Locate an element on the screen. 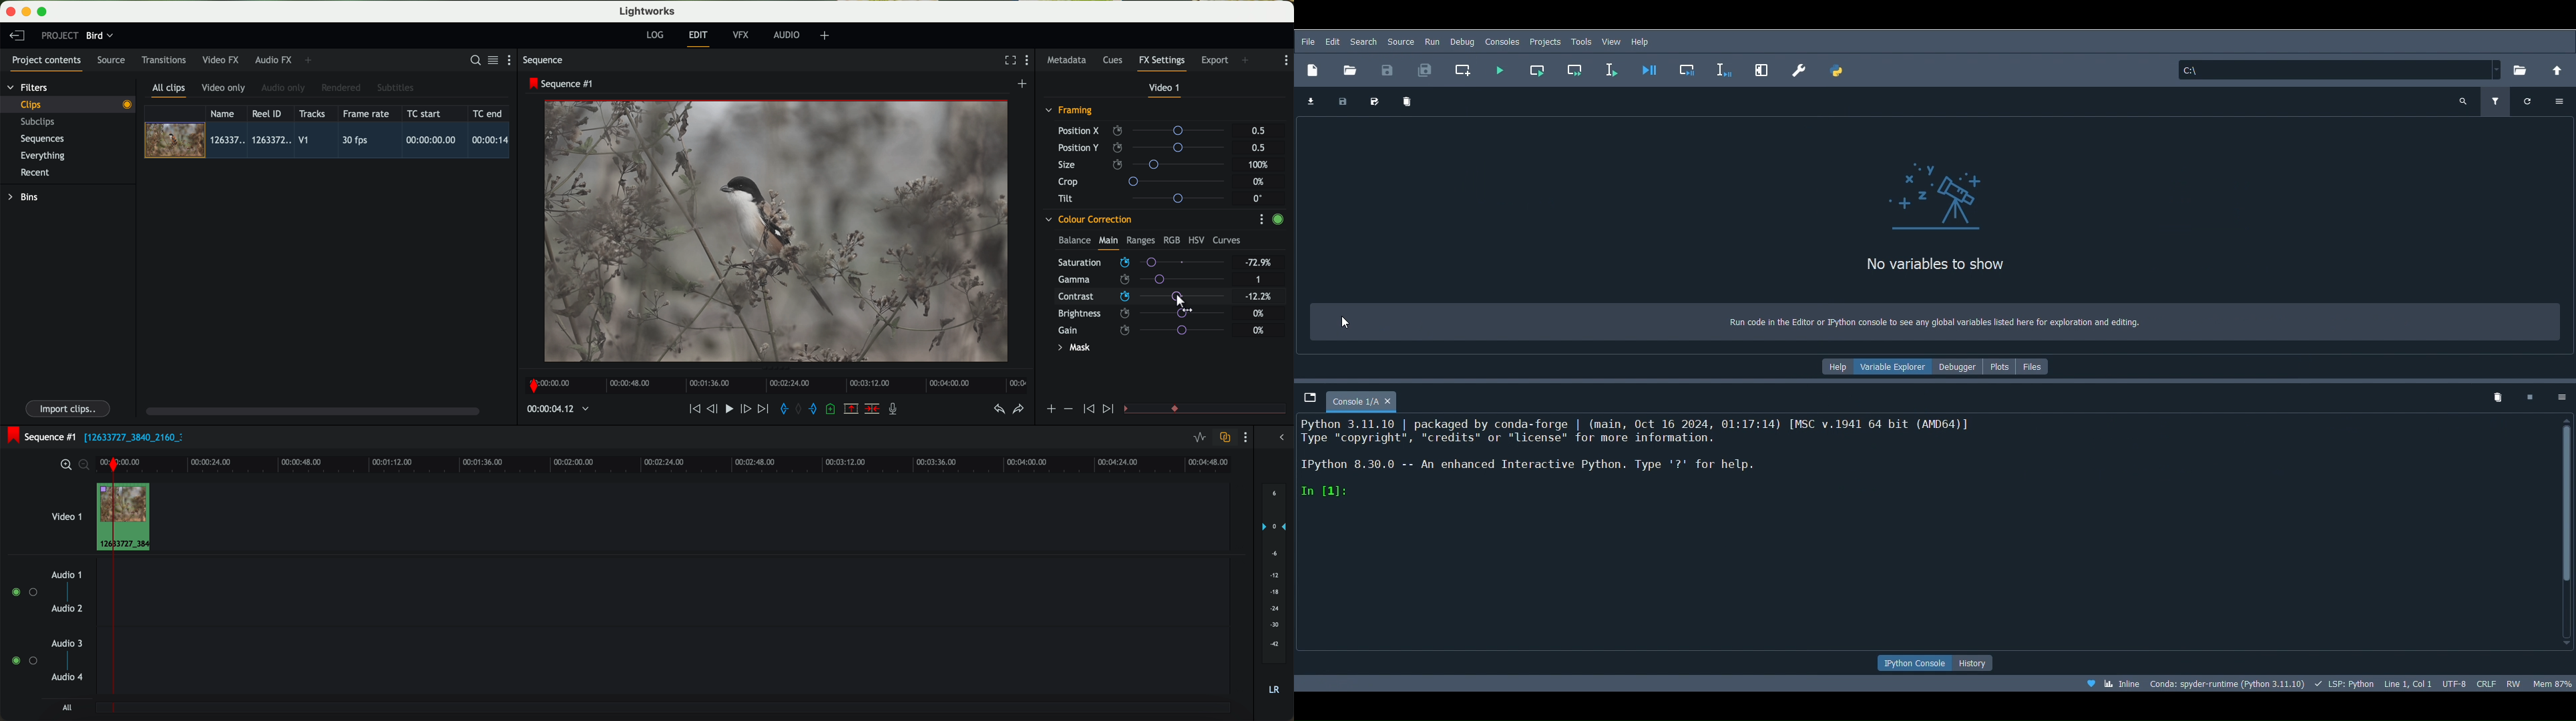 The image size is (2576, 728). Options is located at coordinates (2559, 394).